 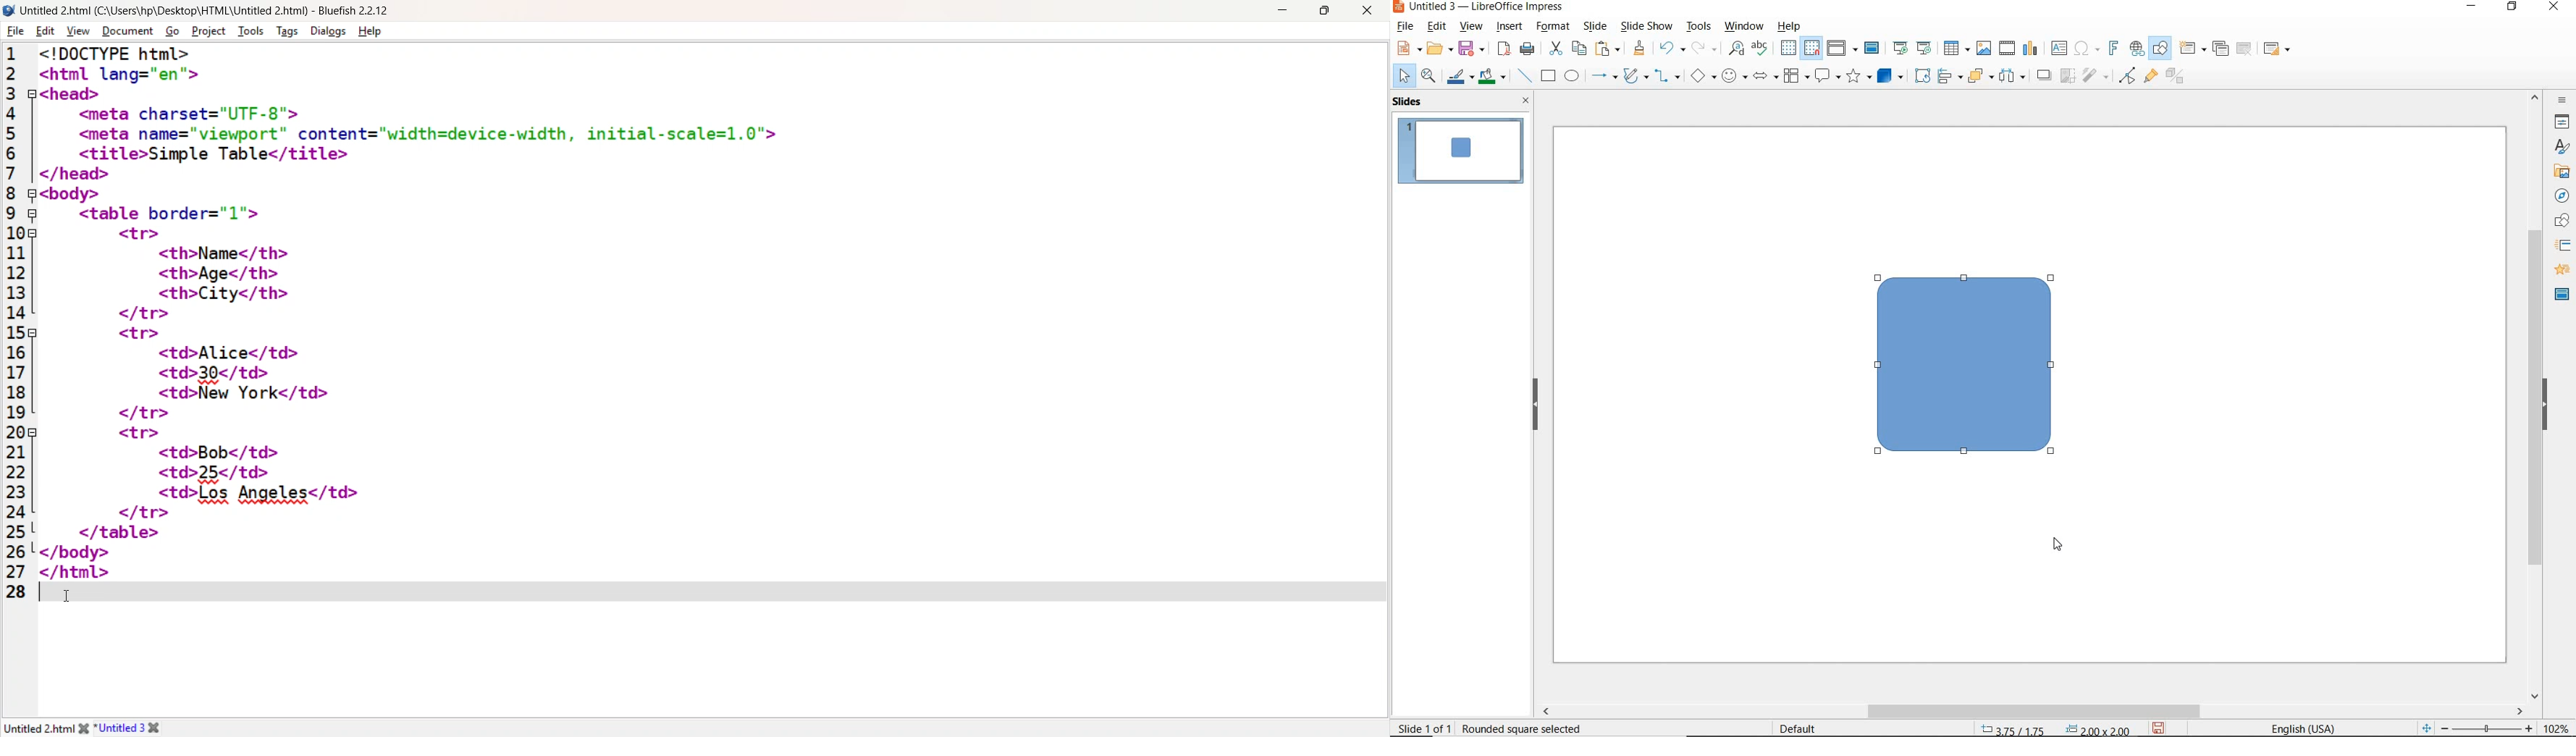 I want to click on hide, so click(x=1535, y=405).